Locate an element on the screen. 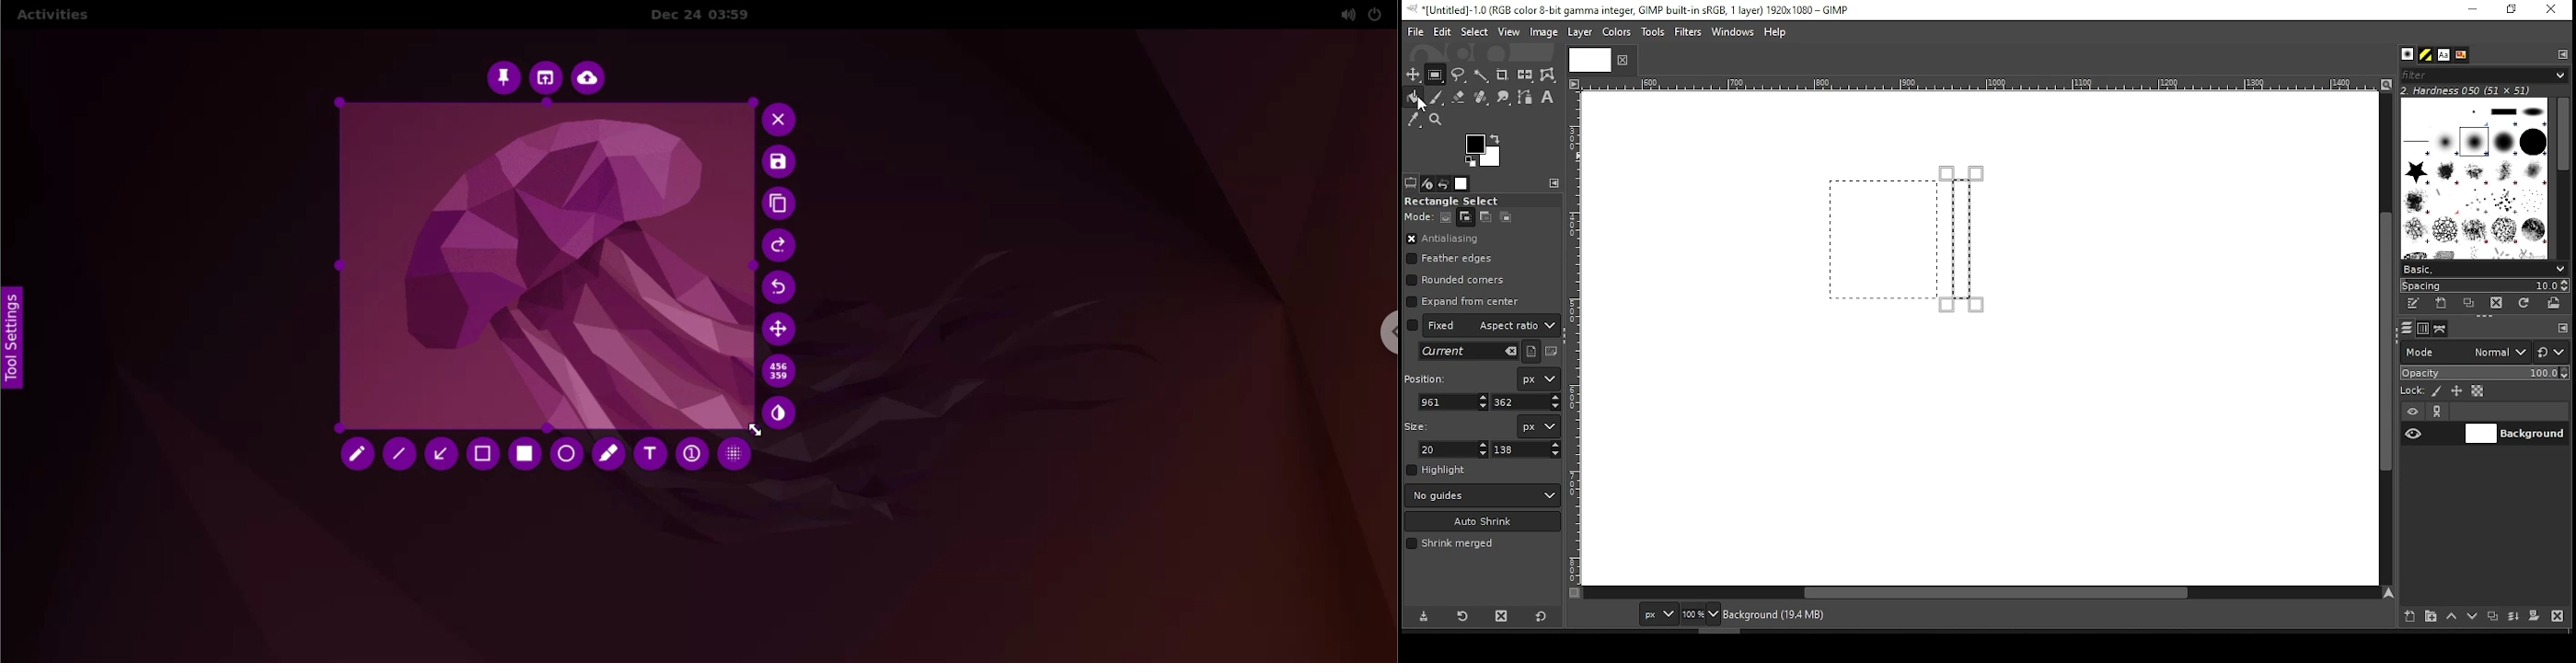  tools is located at coordinates (1655, 33).